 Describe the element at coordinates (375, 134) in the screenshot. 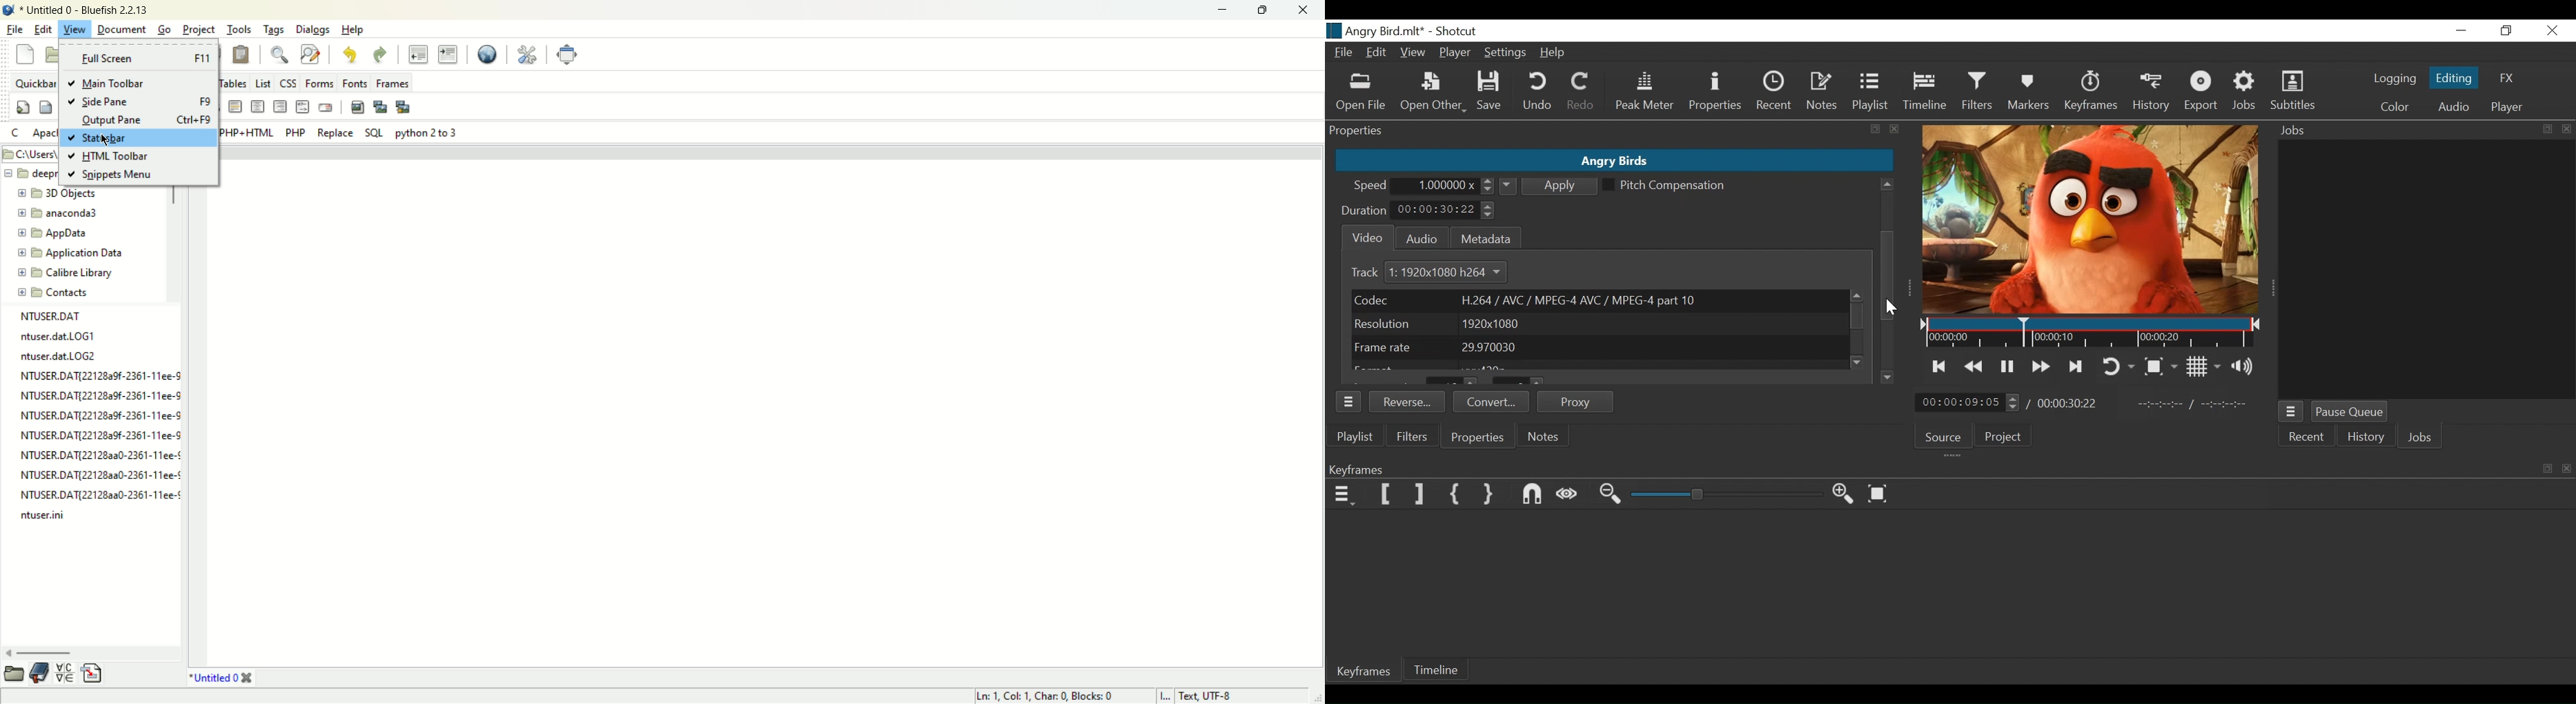

I see `SQL` at that location.